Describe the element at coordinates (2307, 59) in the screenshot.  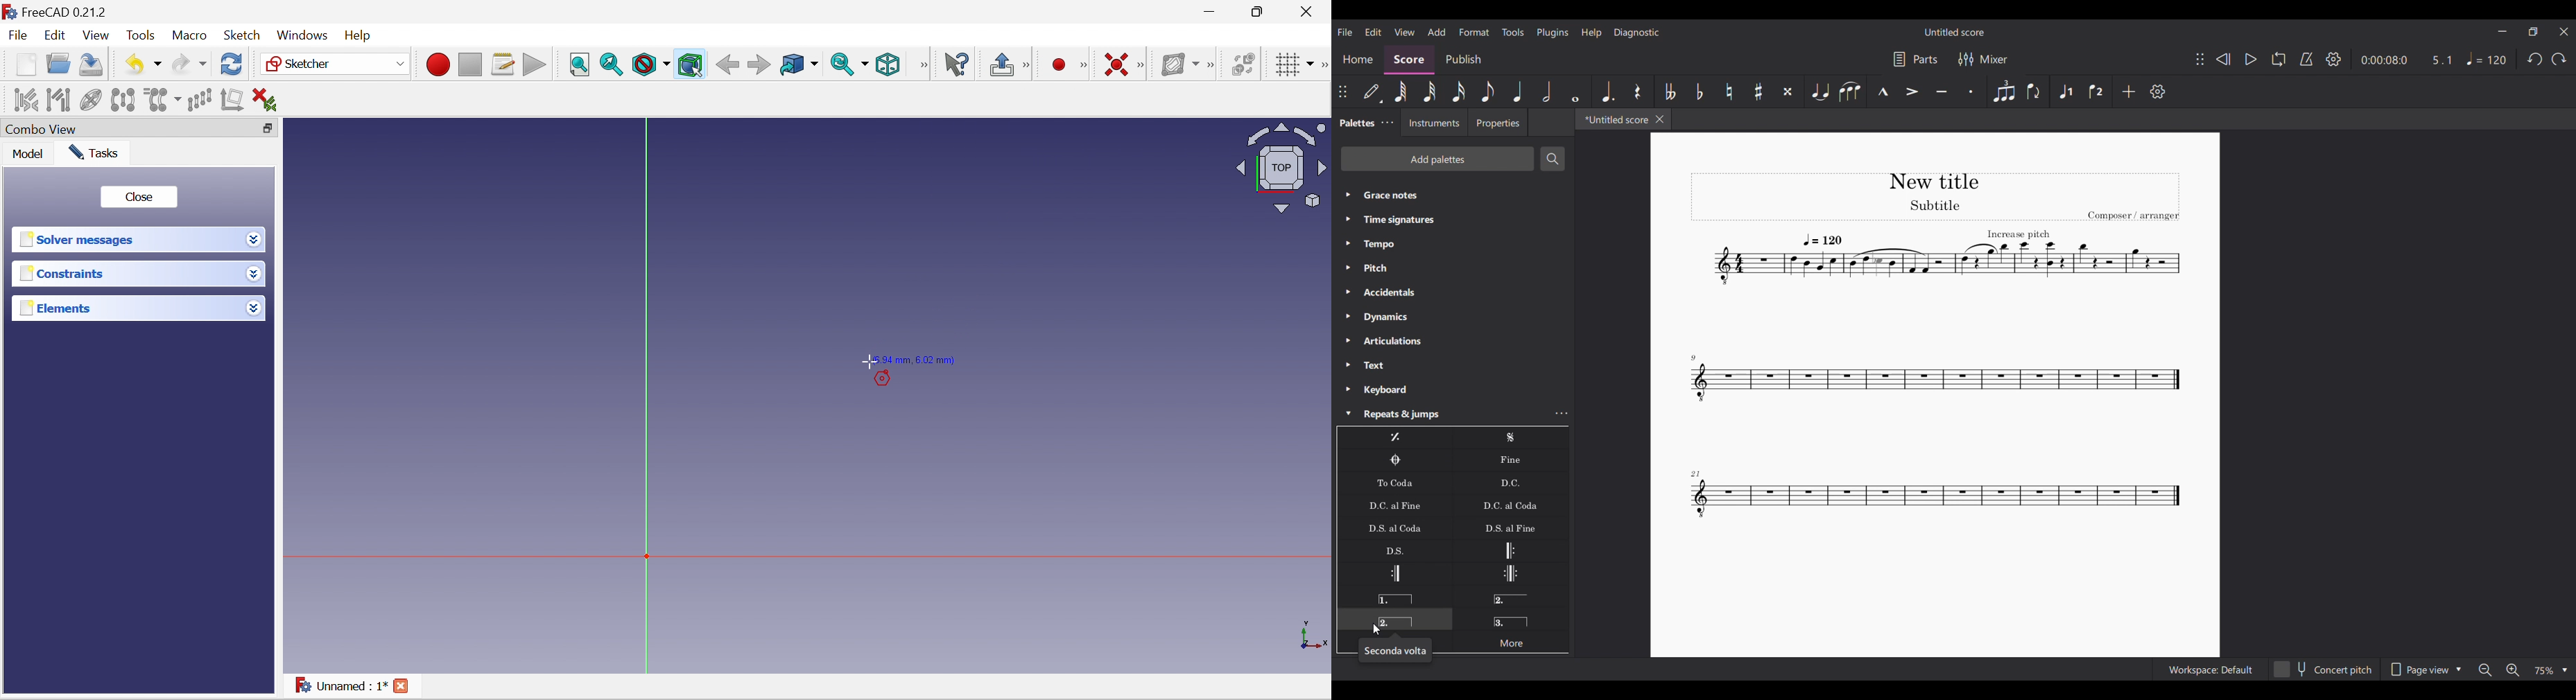
I see `Metronome` at that location.